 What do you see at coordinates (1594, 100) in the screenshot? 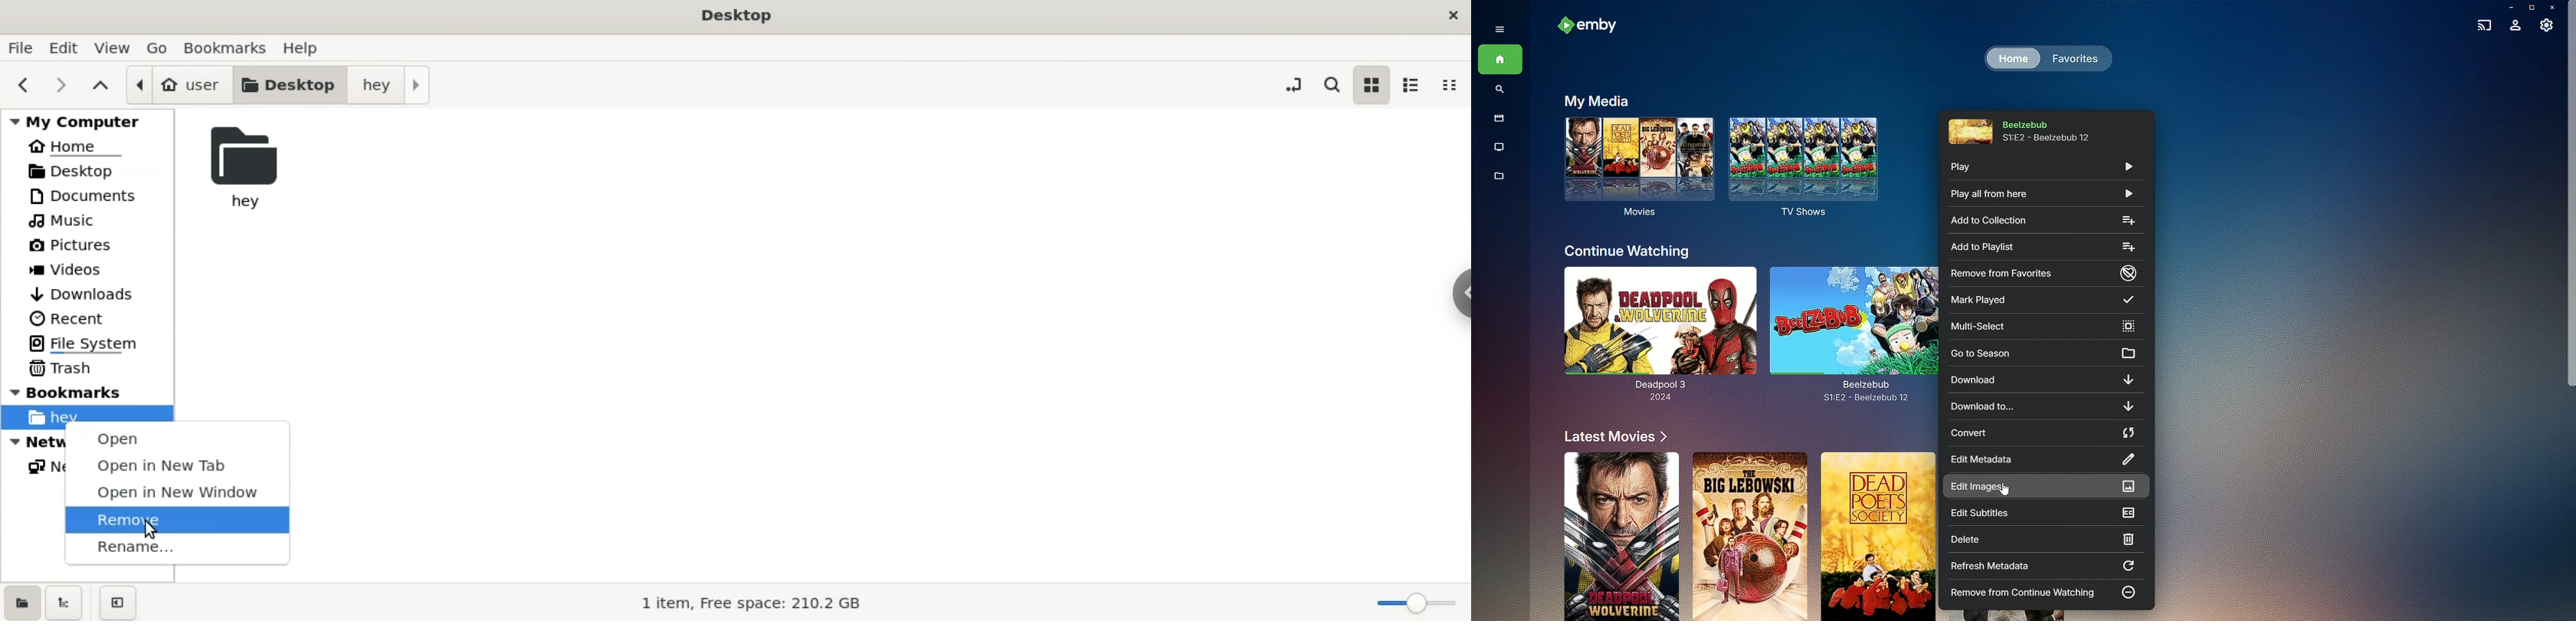
I see `My Media` at bounding box center [1594, 100].